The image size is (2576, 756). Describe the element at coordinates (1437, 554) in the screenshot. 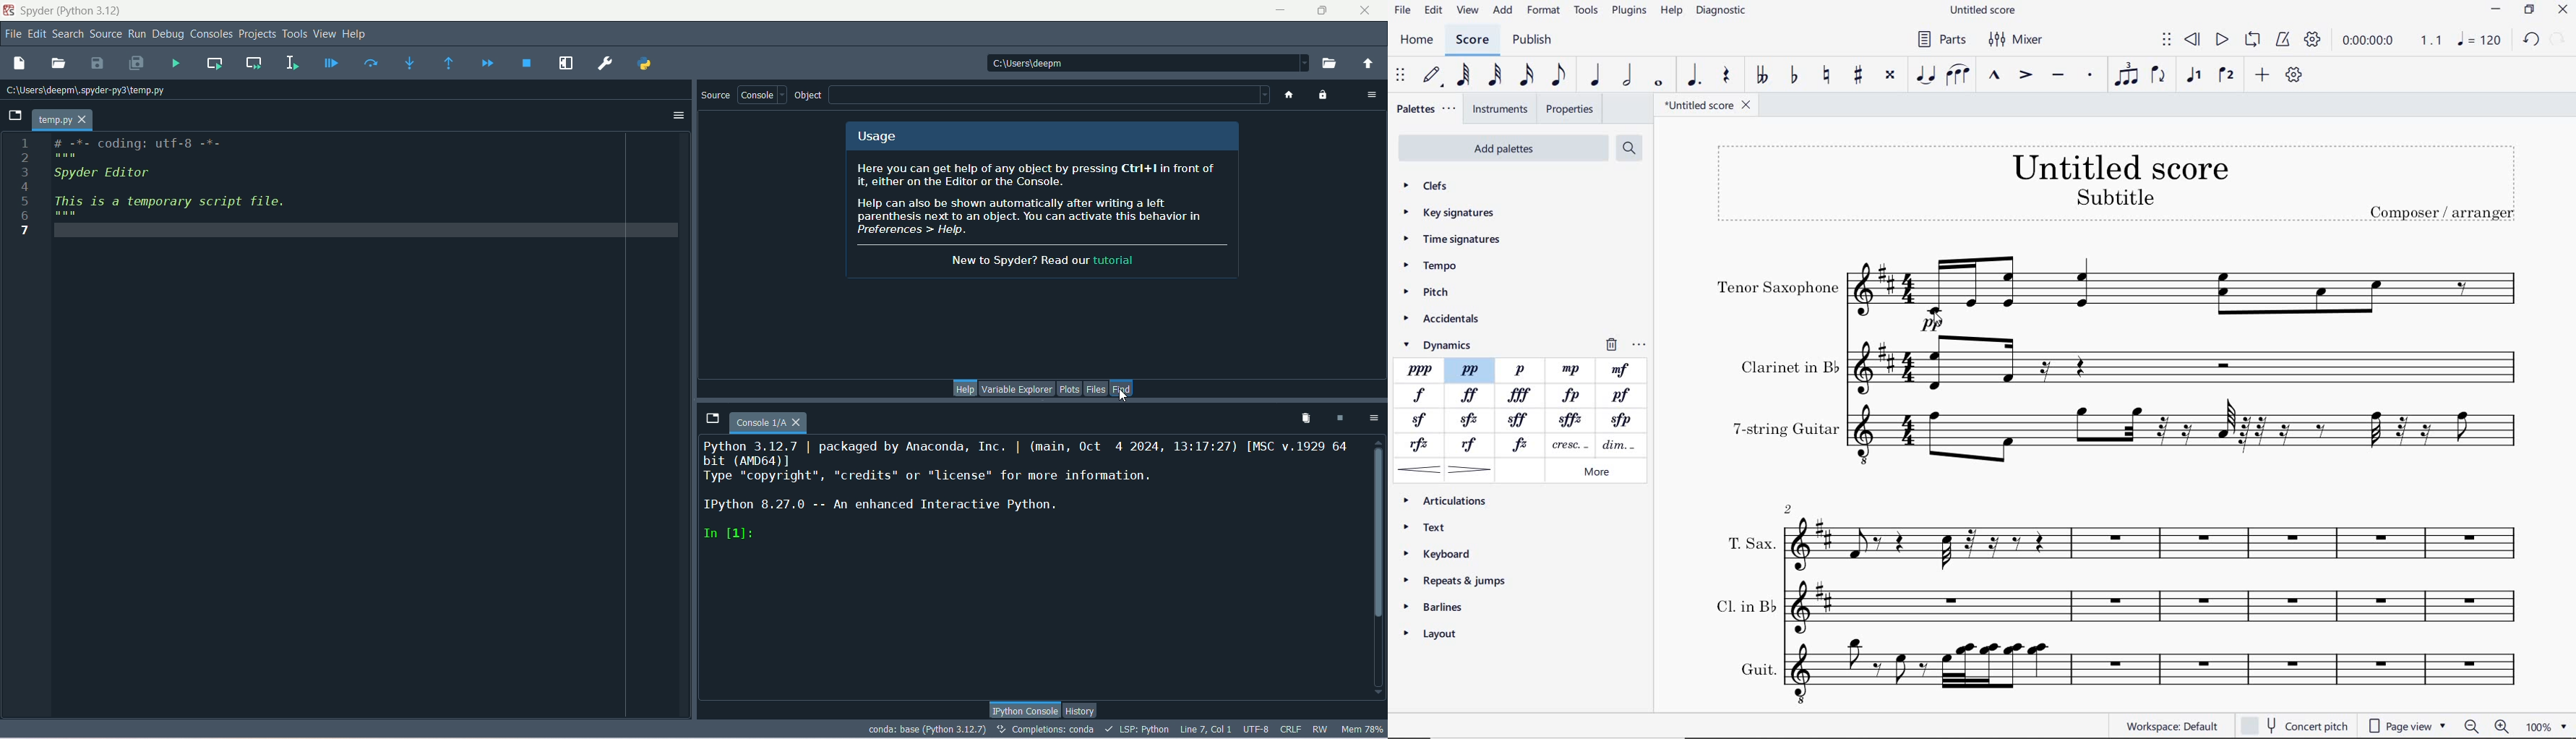

I see `KEYBOARD` at that location.